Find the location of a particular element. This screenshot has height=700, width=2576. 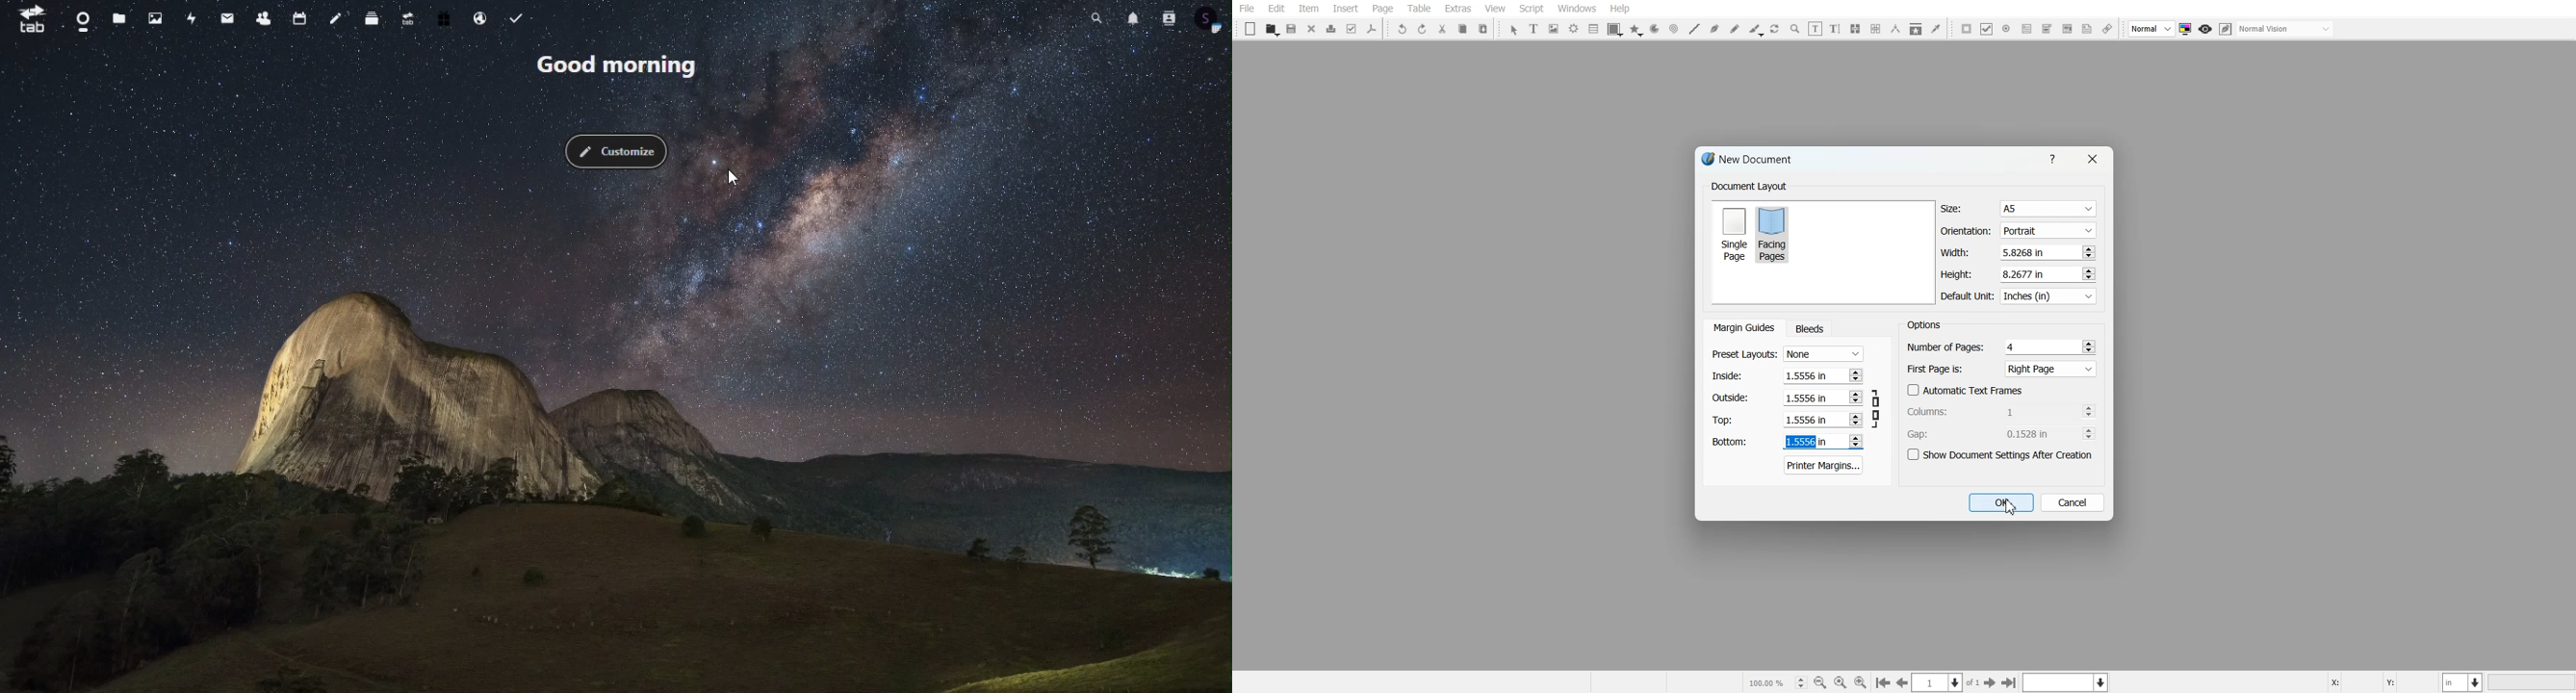

File is located at coordinates (1247, 8).